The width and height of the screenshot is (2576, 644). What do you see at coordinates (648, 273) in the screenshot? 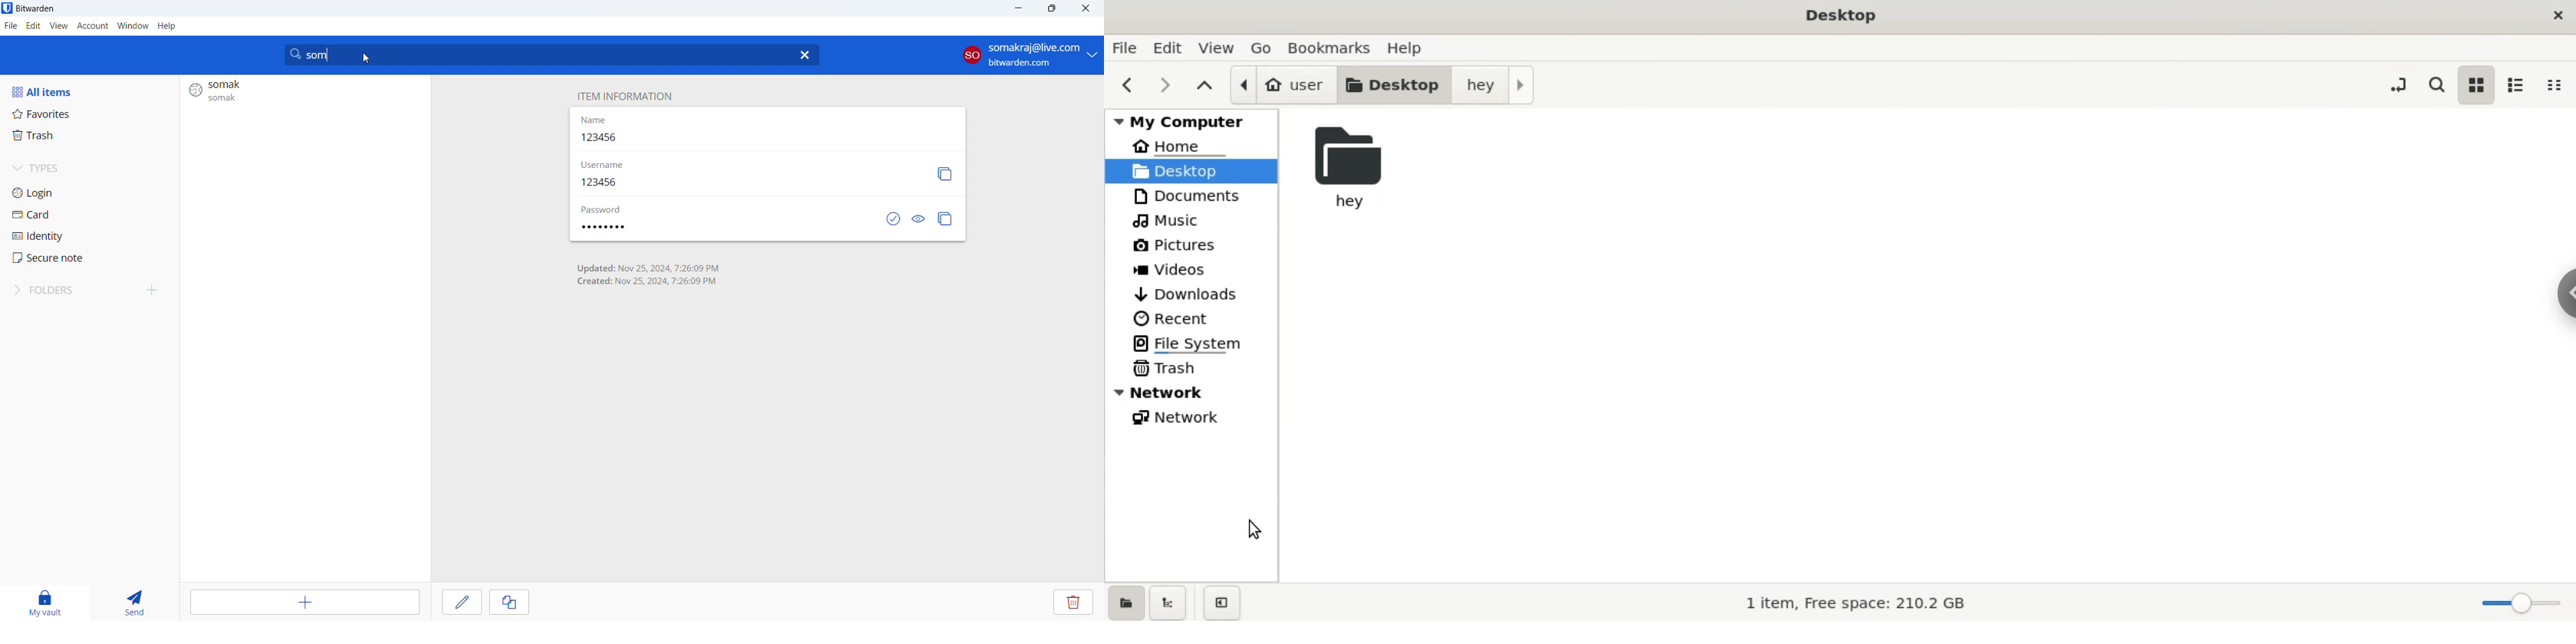
I see `time of creation and last update` at bounding box center [648, 273].